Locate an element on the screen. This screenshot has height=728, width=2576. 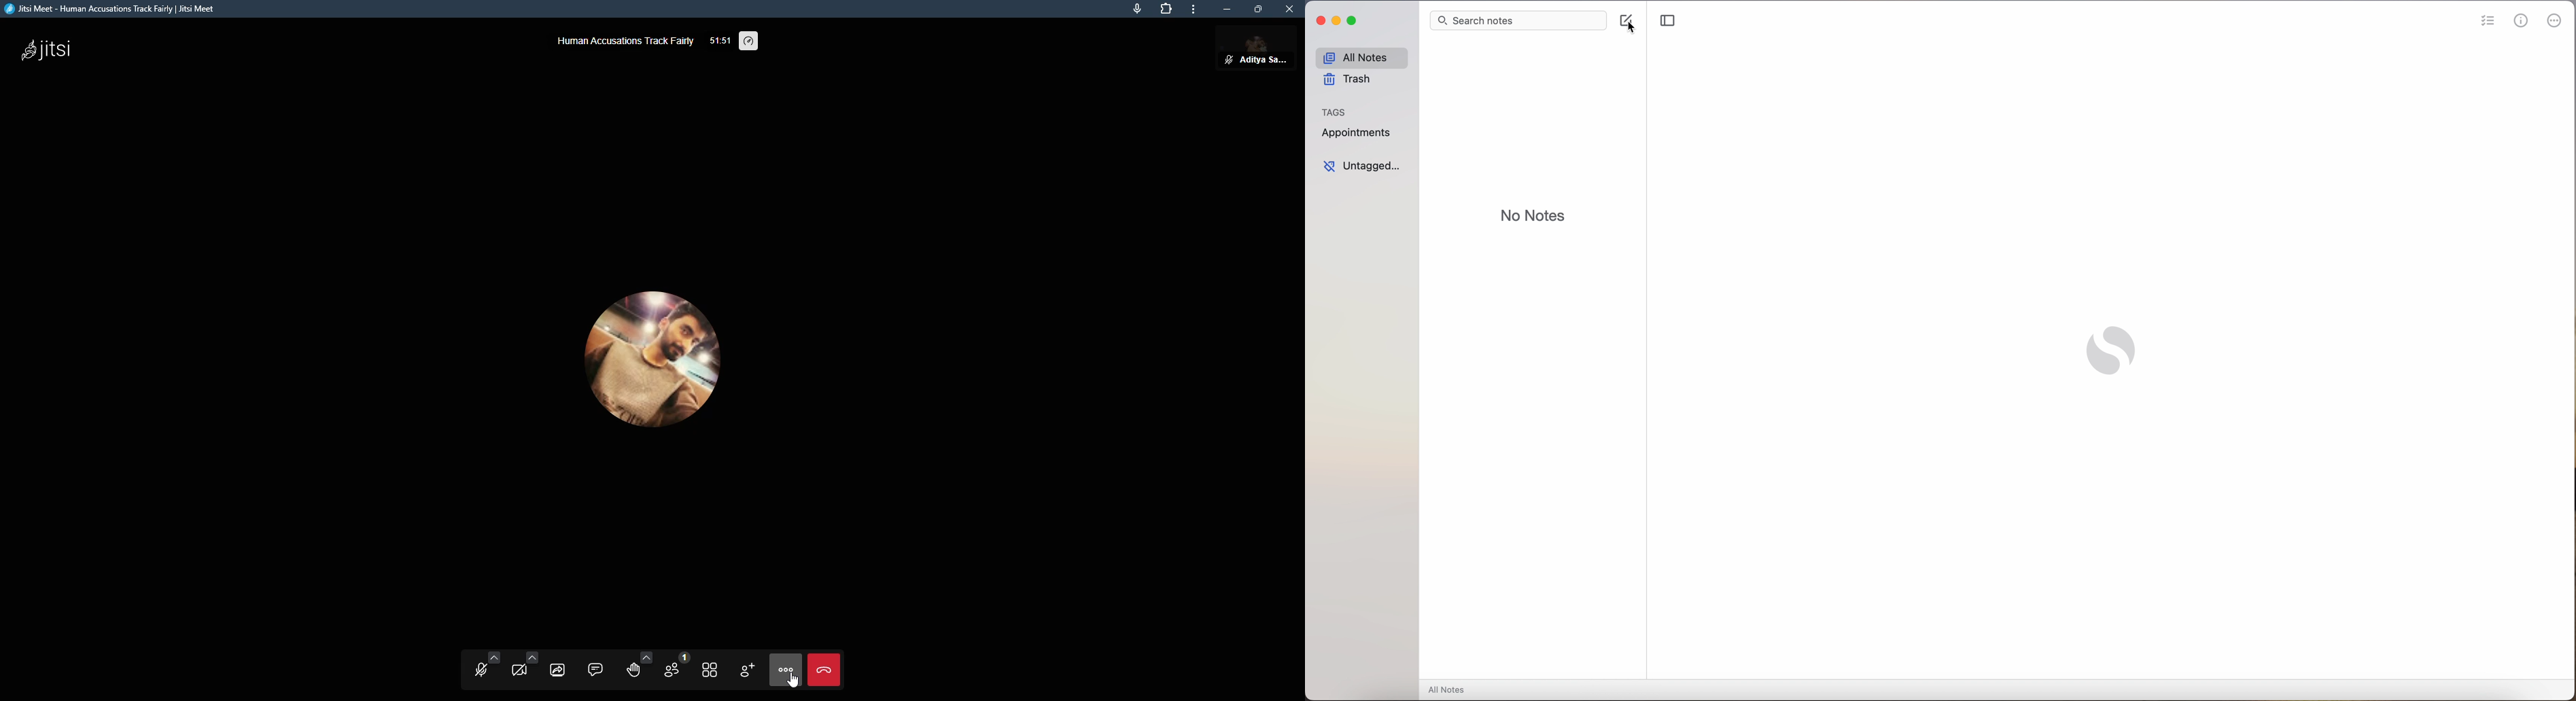
tags is located at coordinates (1337, 112).